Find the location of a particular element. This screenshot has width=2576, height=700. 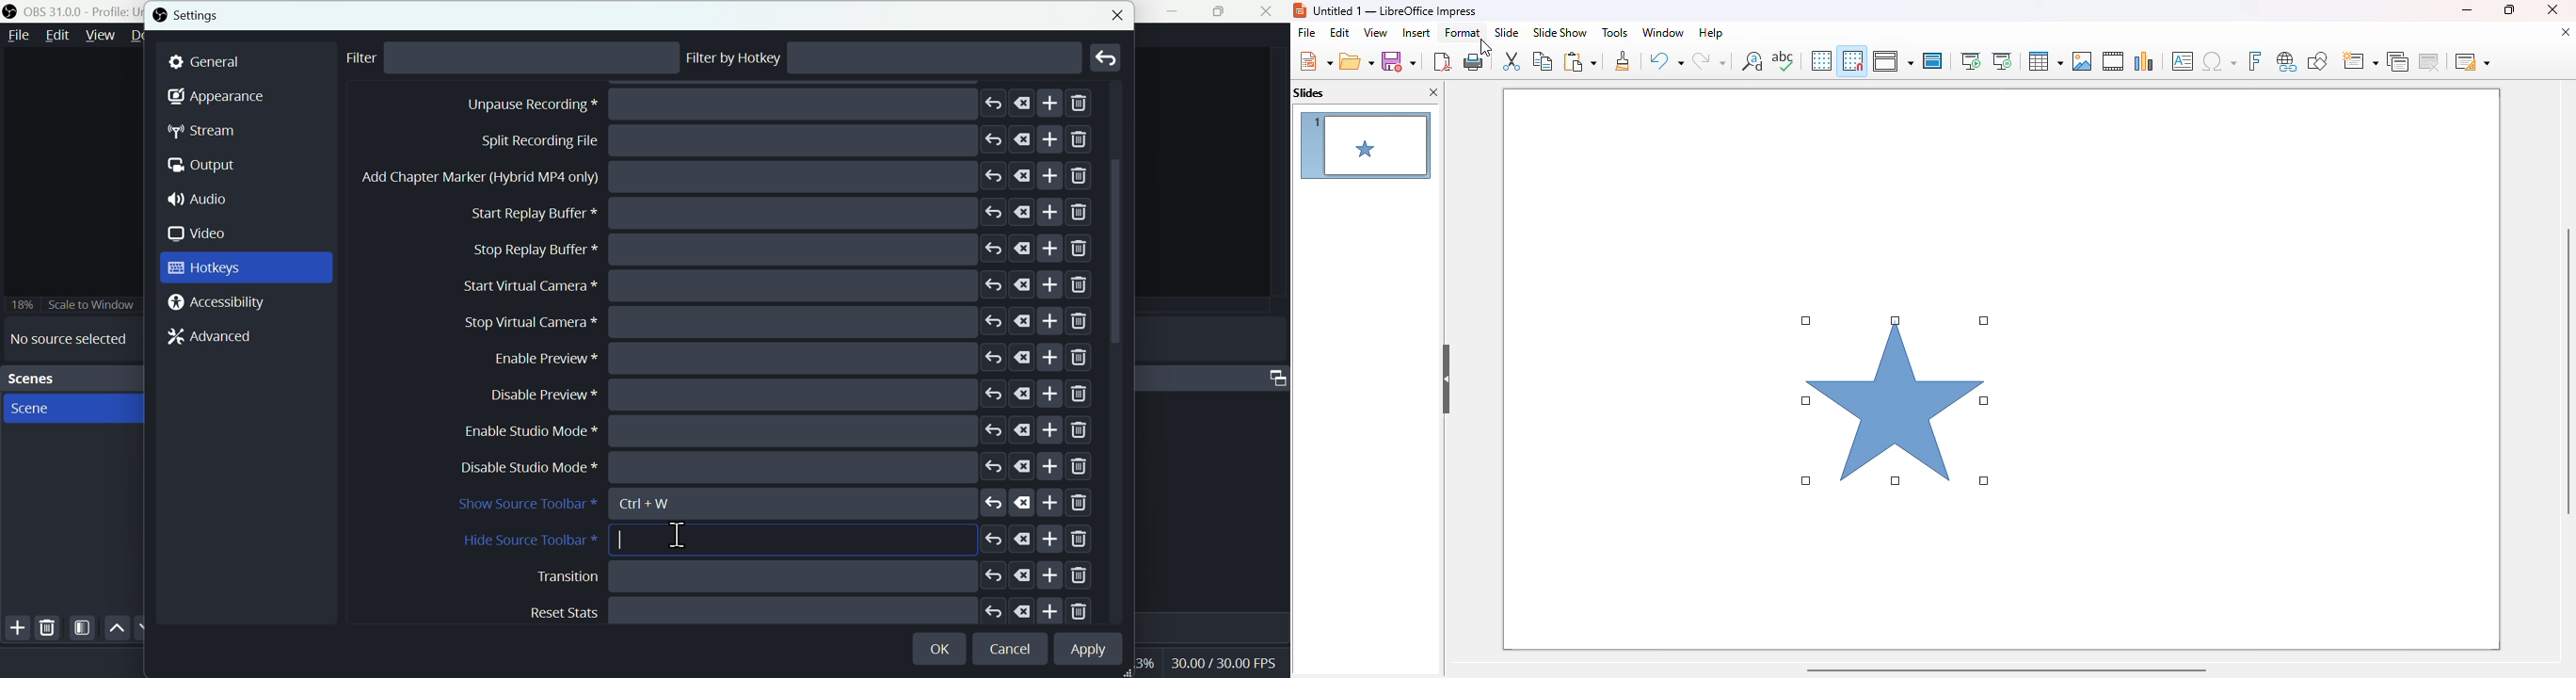

table is located at coordinates (2044, 61).